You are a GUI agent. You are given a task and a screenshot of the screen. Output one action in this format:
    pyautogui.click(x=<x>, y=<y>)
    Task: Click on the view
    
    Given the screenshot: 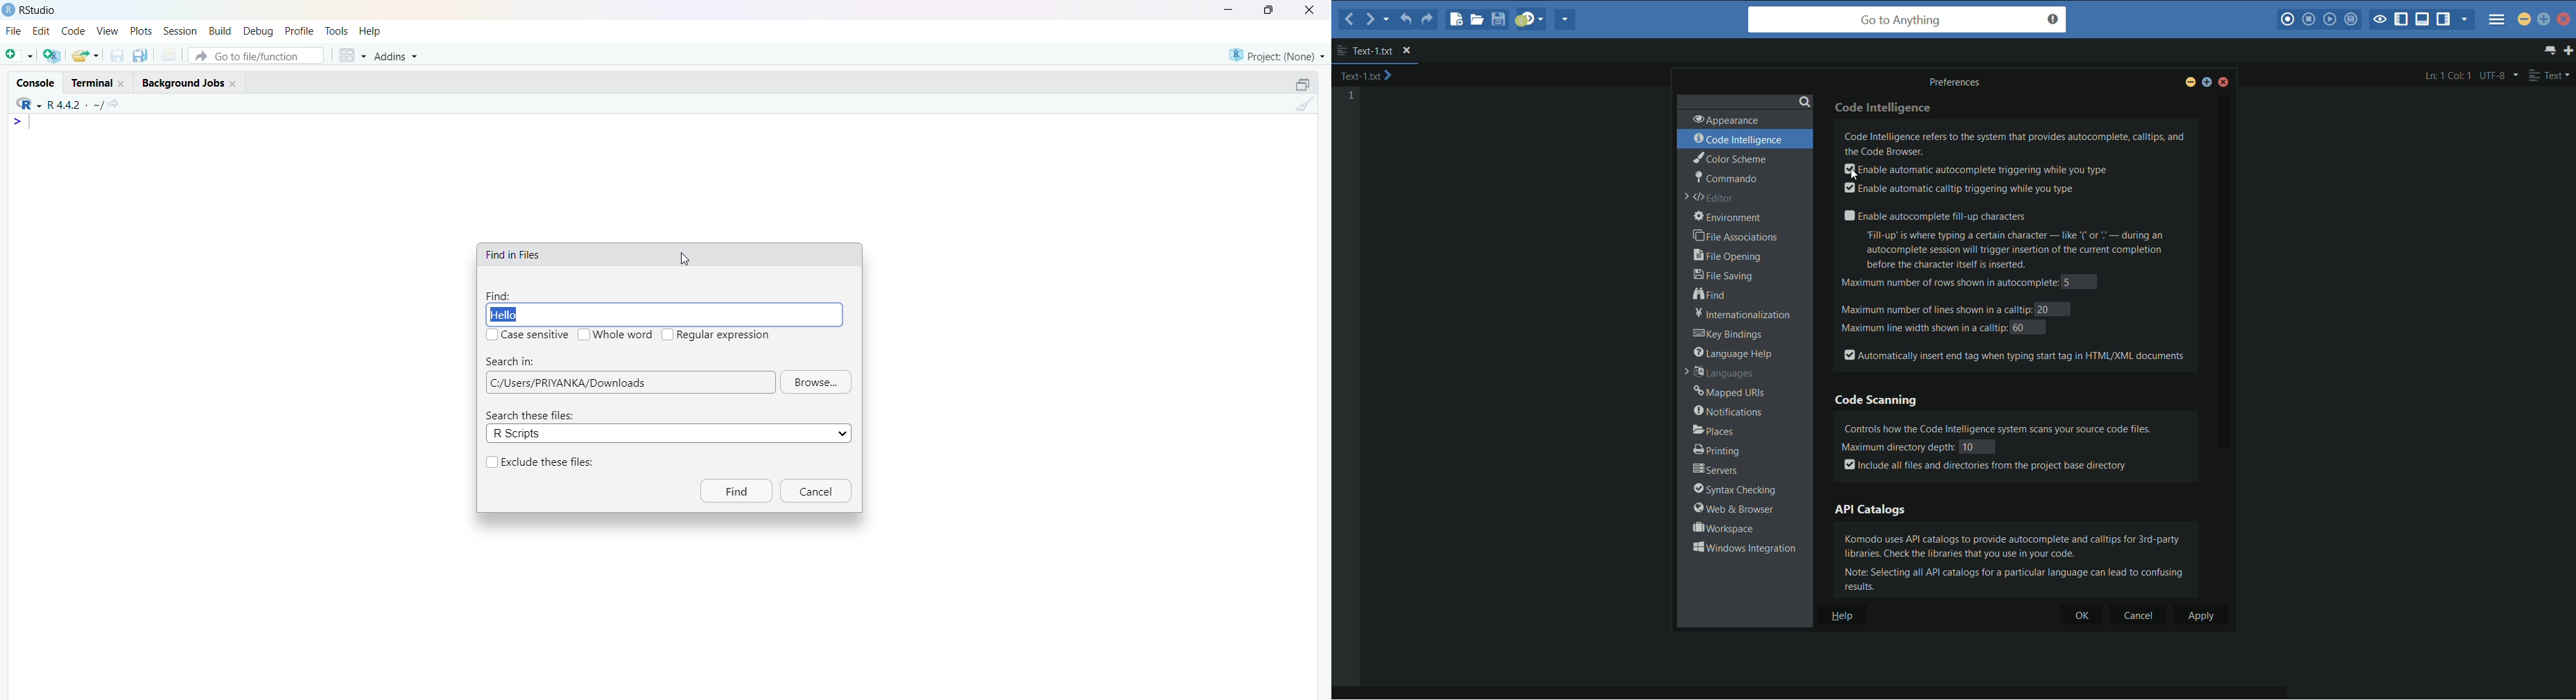 What is the action you would take?
    pyautogui.click(x=107, y=30)
    